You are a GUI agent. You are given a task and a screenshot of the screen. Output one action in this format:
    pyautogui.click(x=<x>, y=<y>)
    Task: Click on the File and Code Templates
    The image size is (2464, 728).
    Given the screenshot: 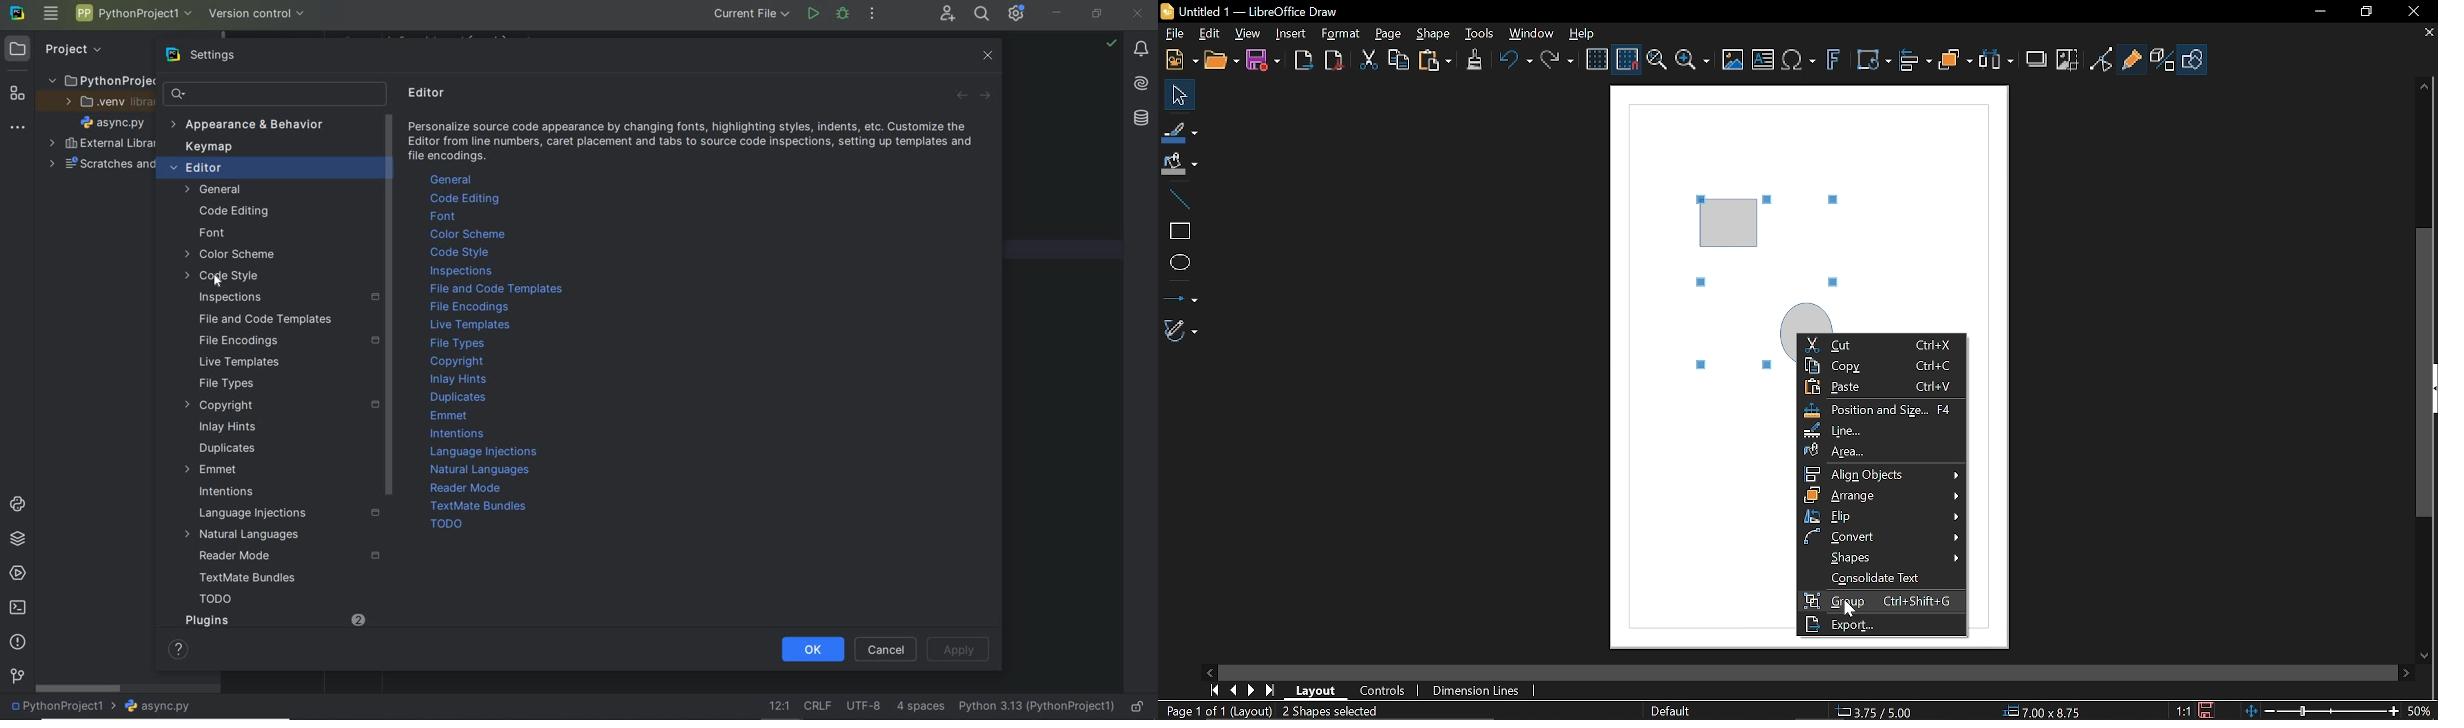 What is the action you would take?
    pyautogui.click(x=259, y=319)
    